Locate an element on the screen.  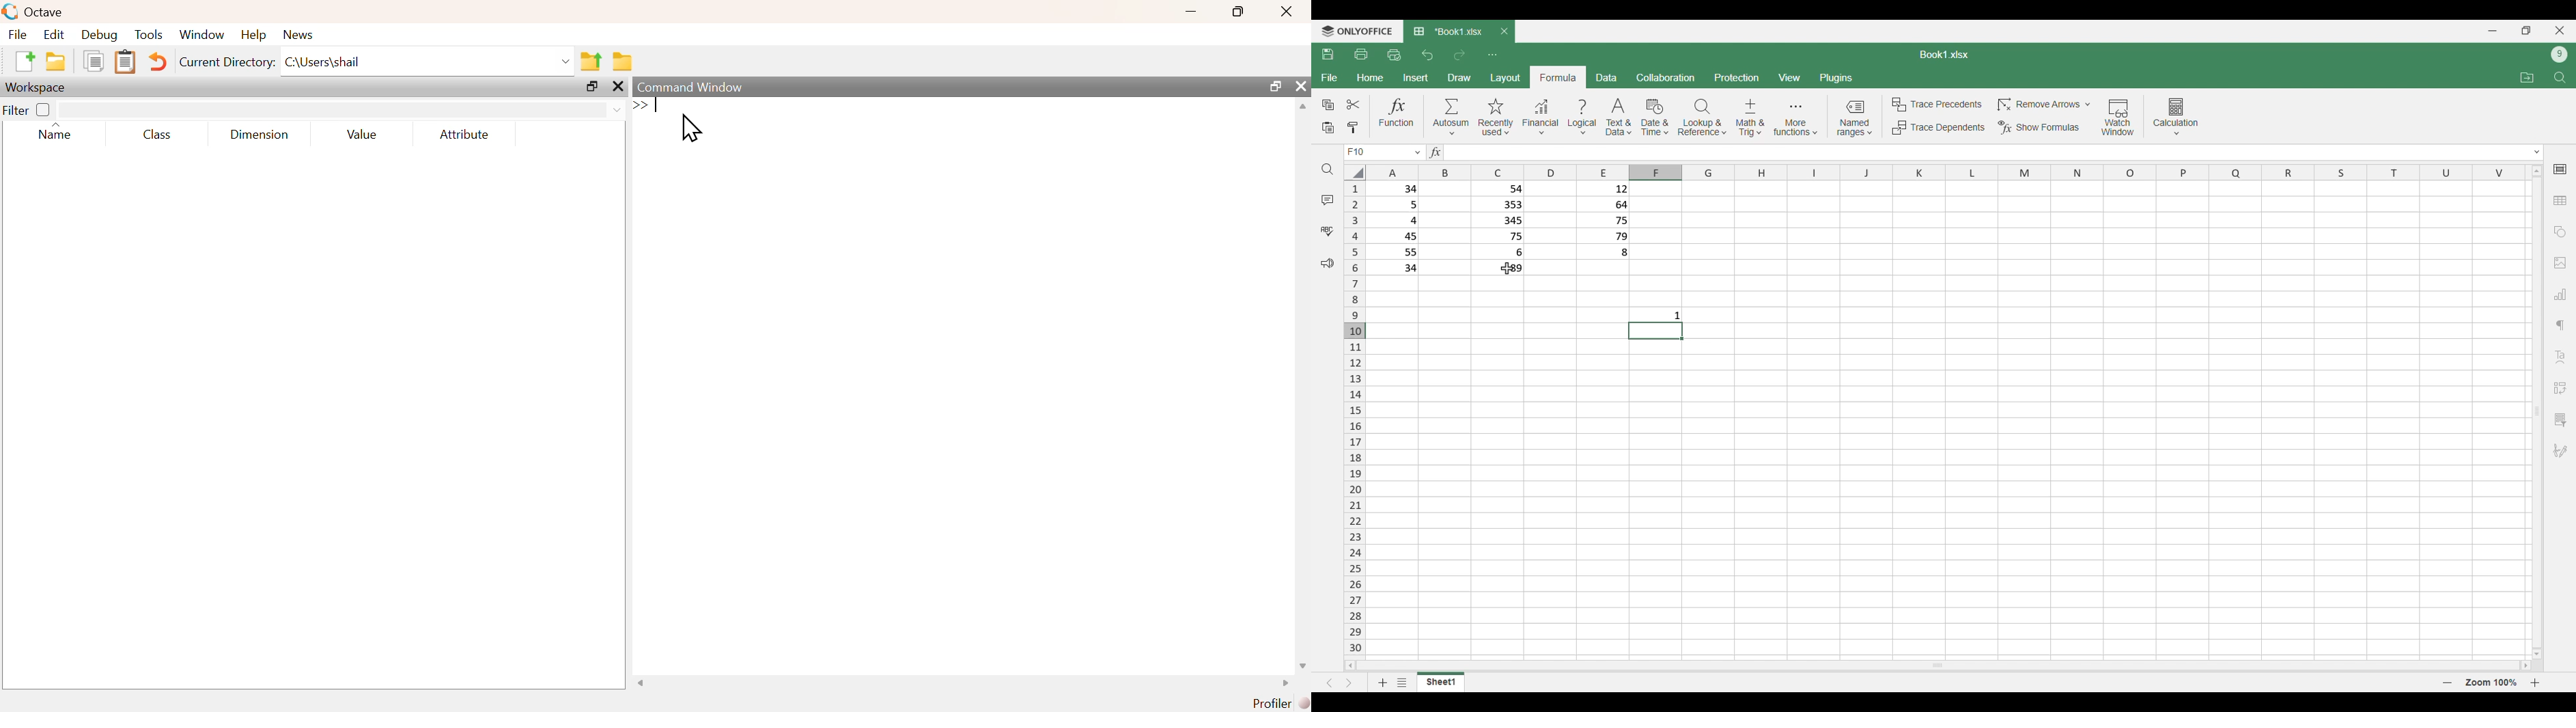
Save is located at coordinates (1328, 54).